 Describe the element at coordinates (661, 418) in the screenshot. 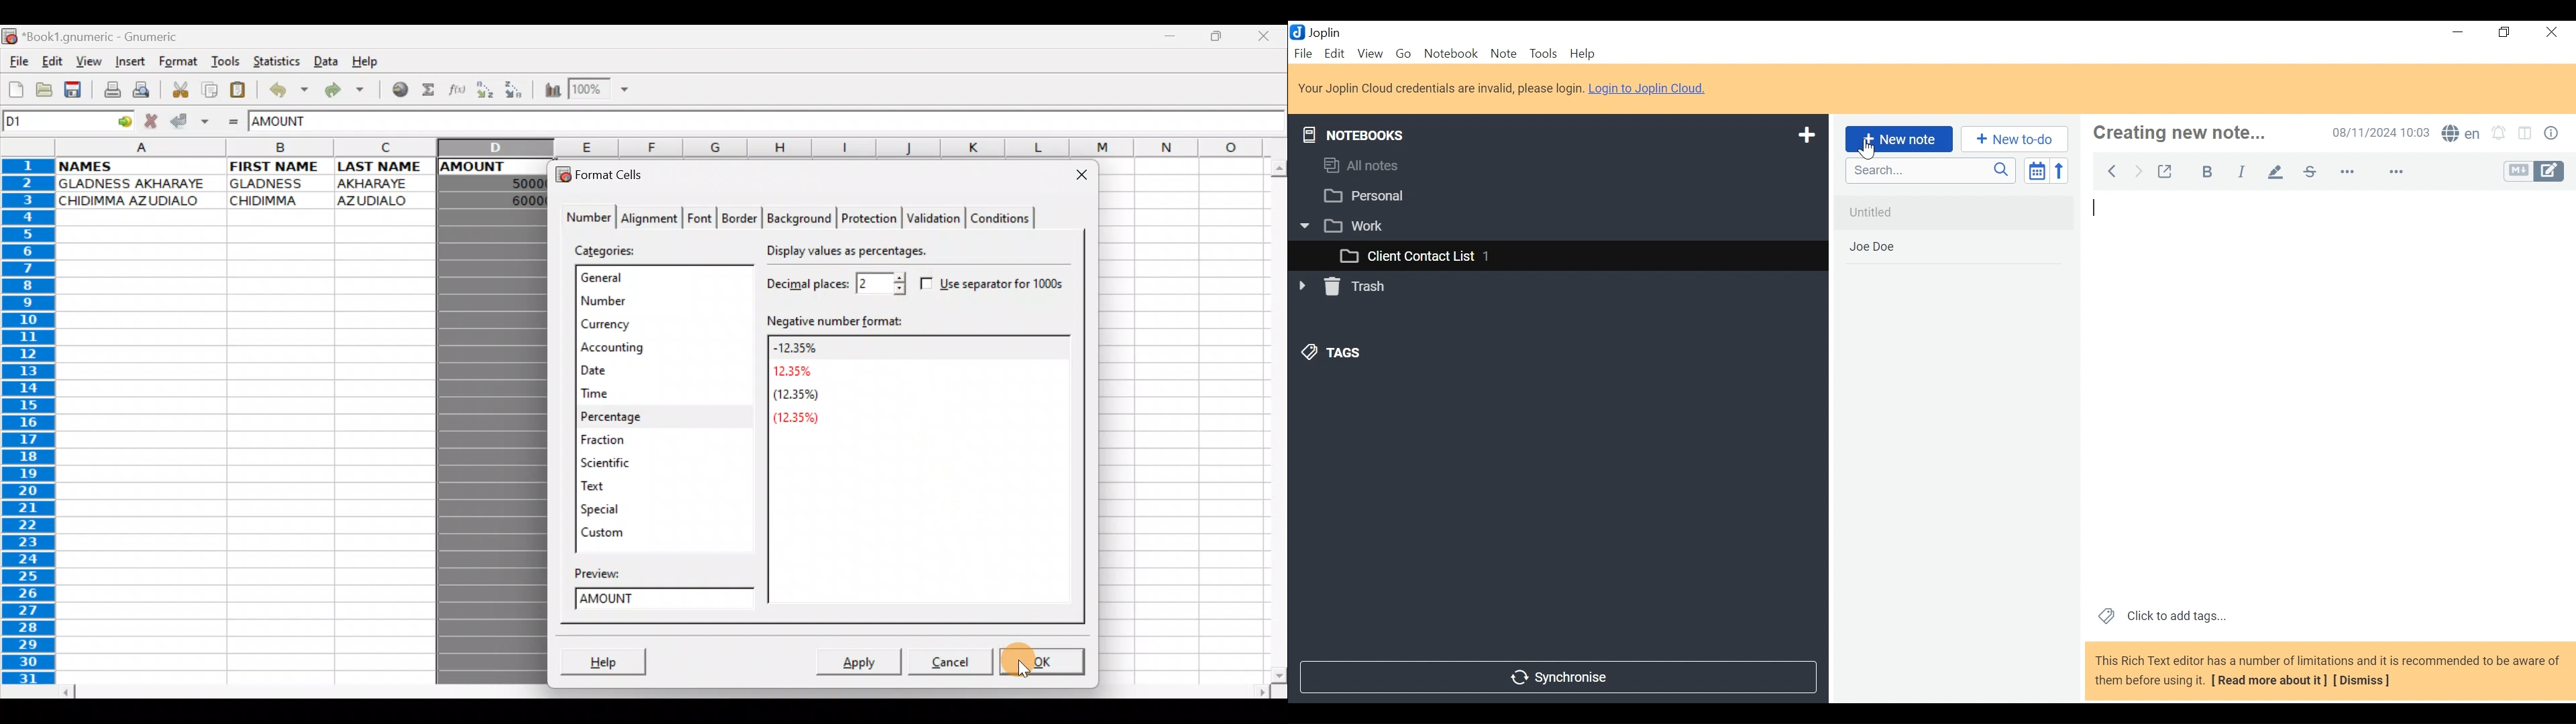

I see `Percentage selected` at that location.